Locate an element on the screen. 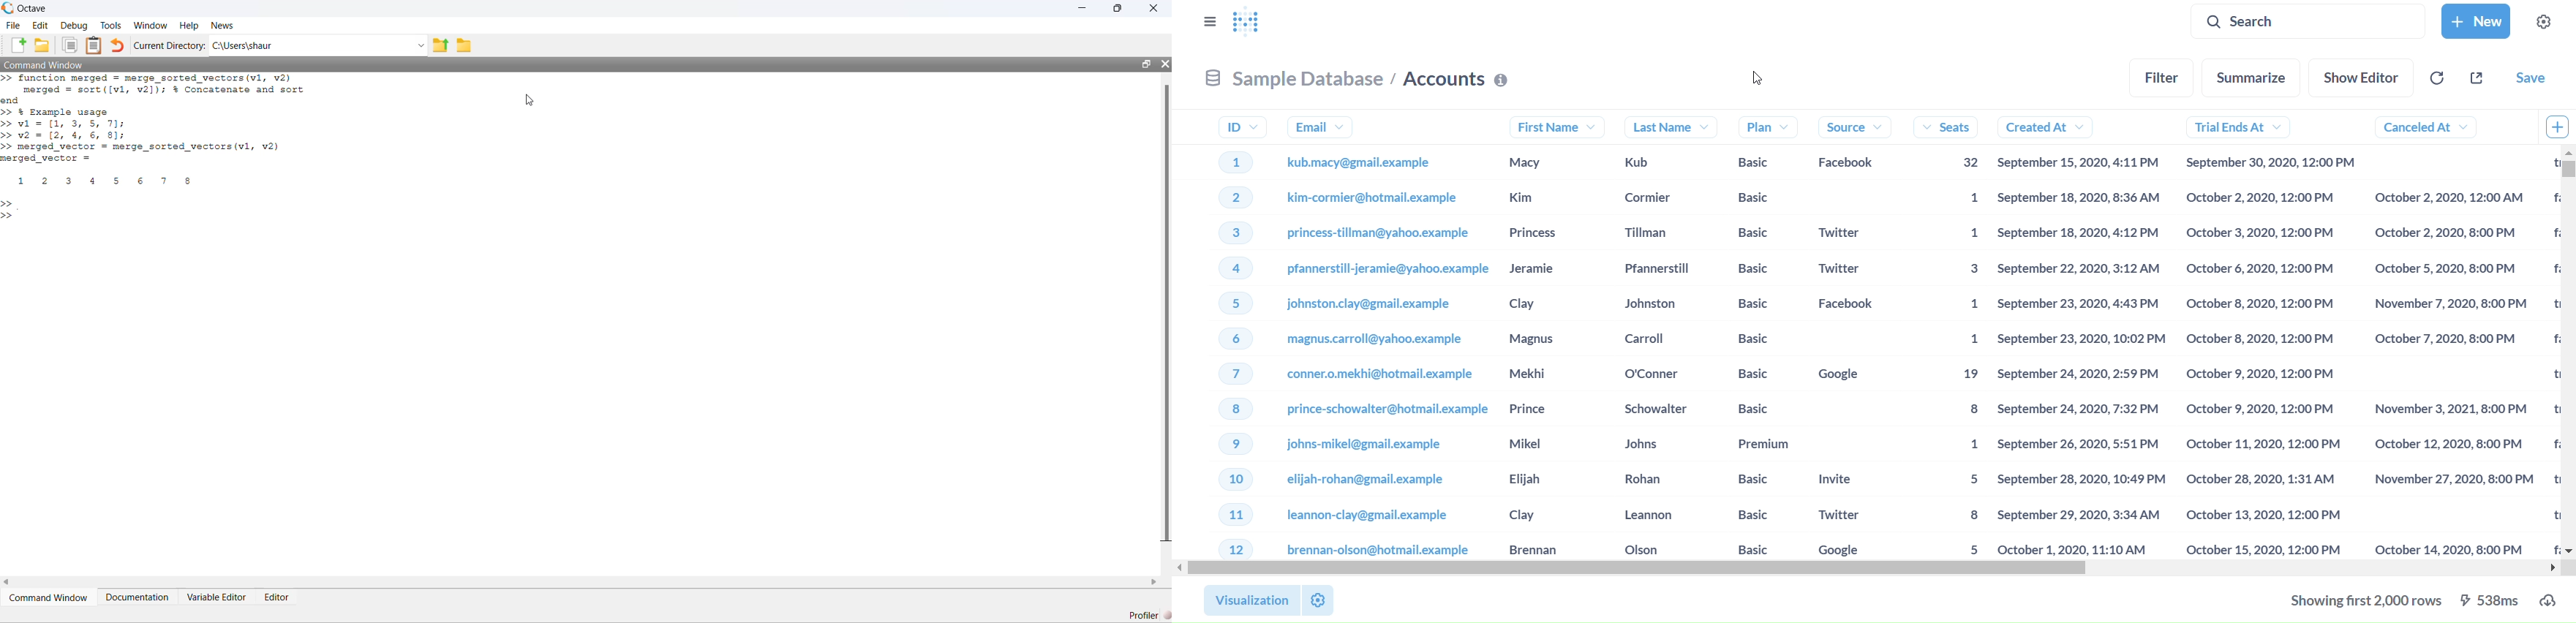  C:\Users\shaur is located at coordinates (243, 46).